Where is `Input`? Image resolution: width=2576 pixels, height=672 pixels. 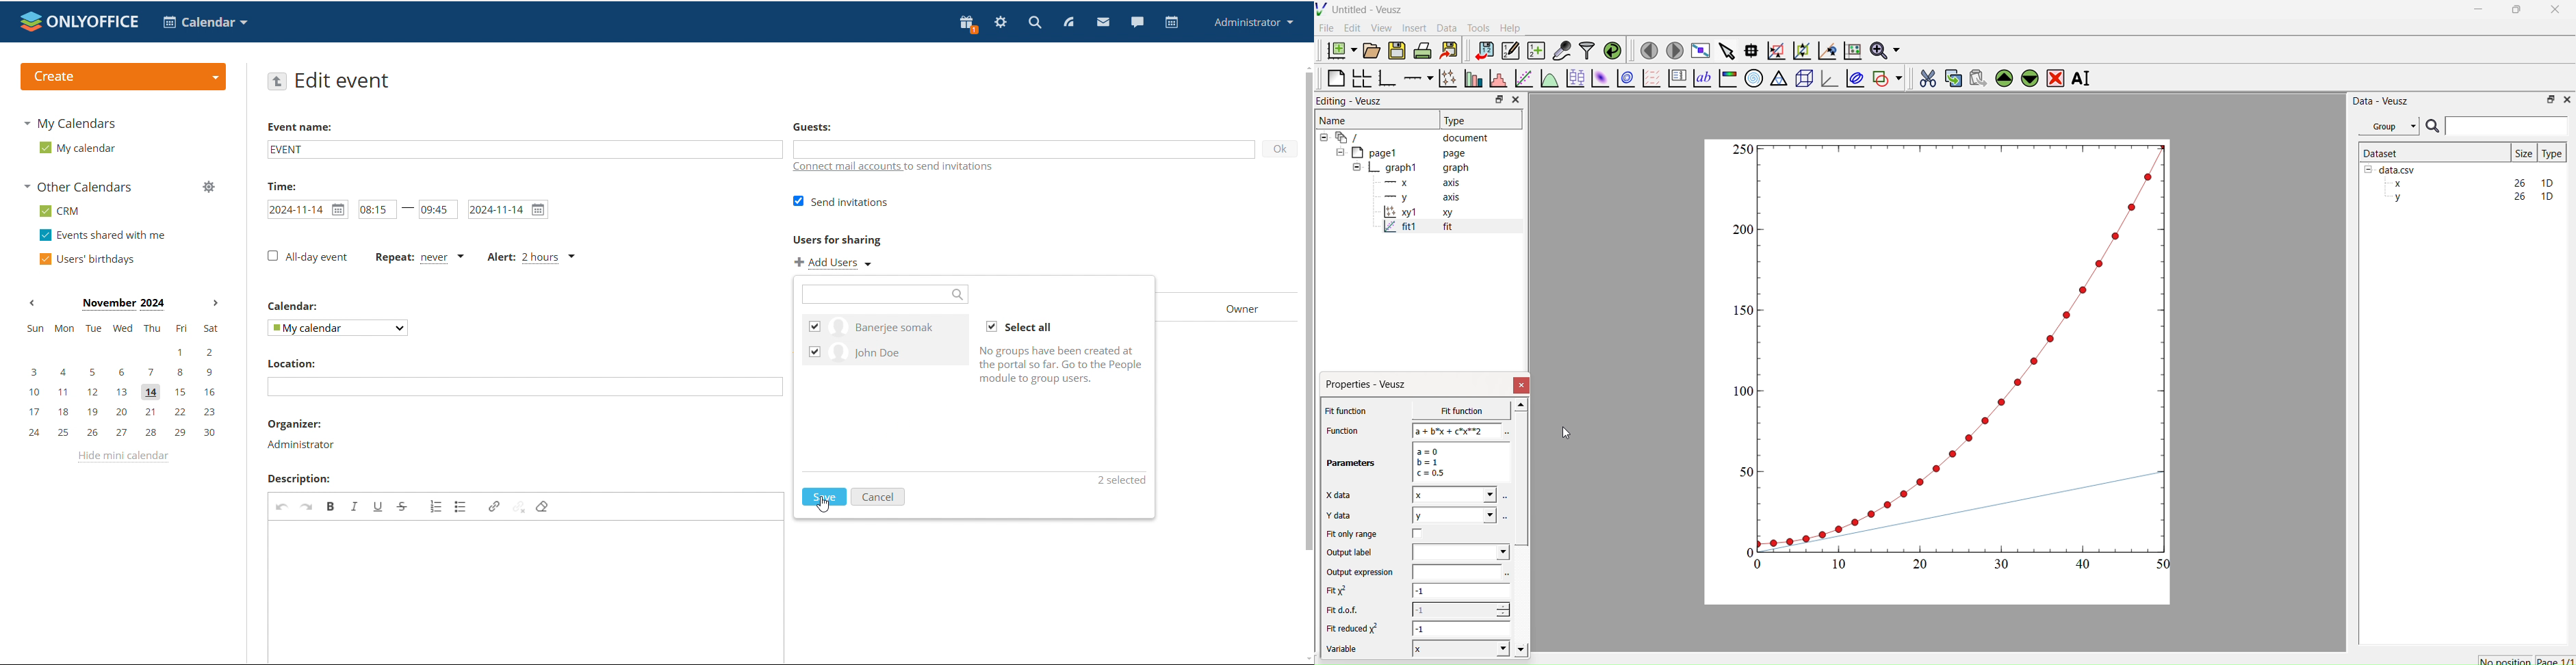
Input is located at coordinates (2506, 126).